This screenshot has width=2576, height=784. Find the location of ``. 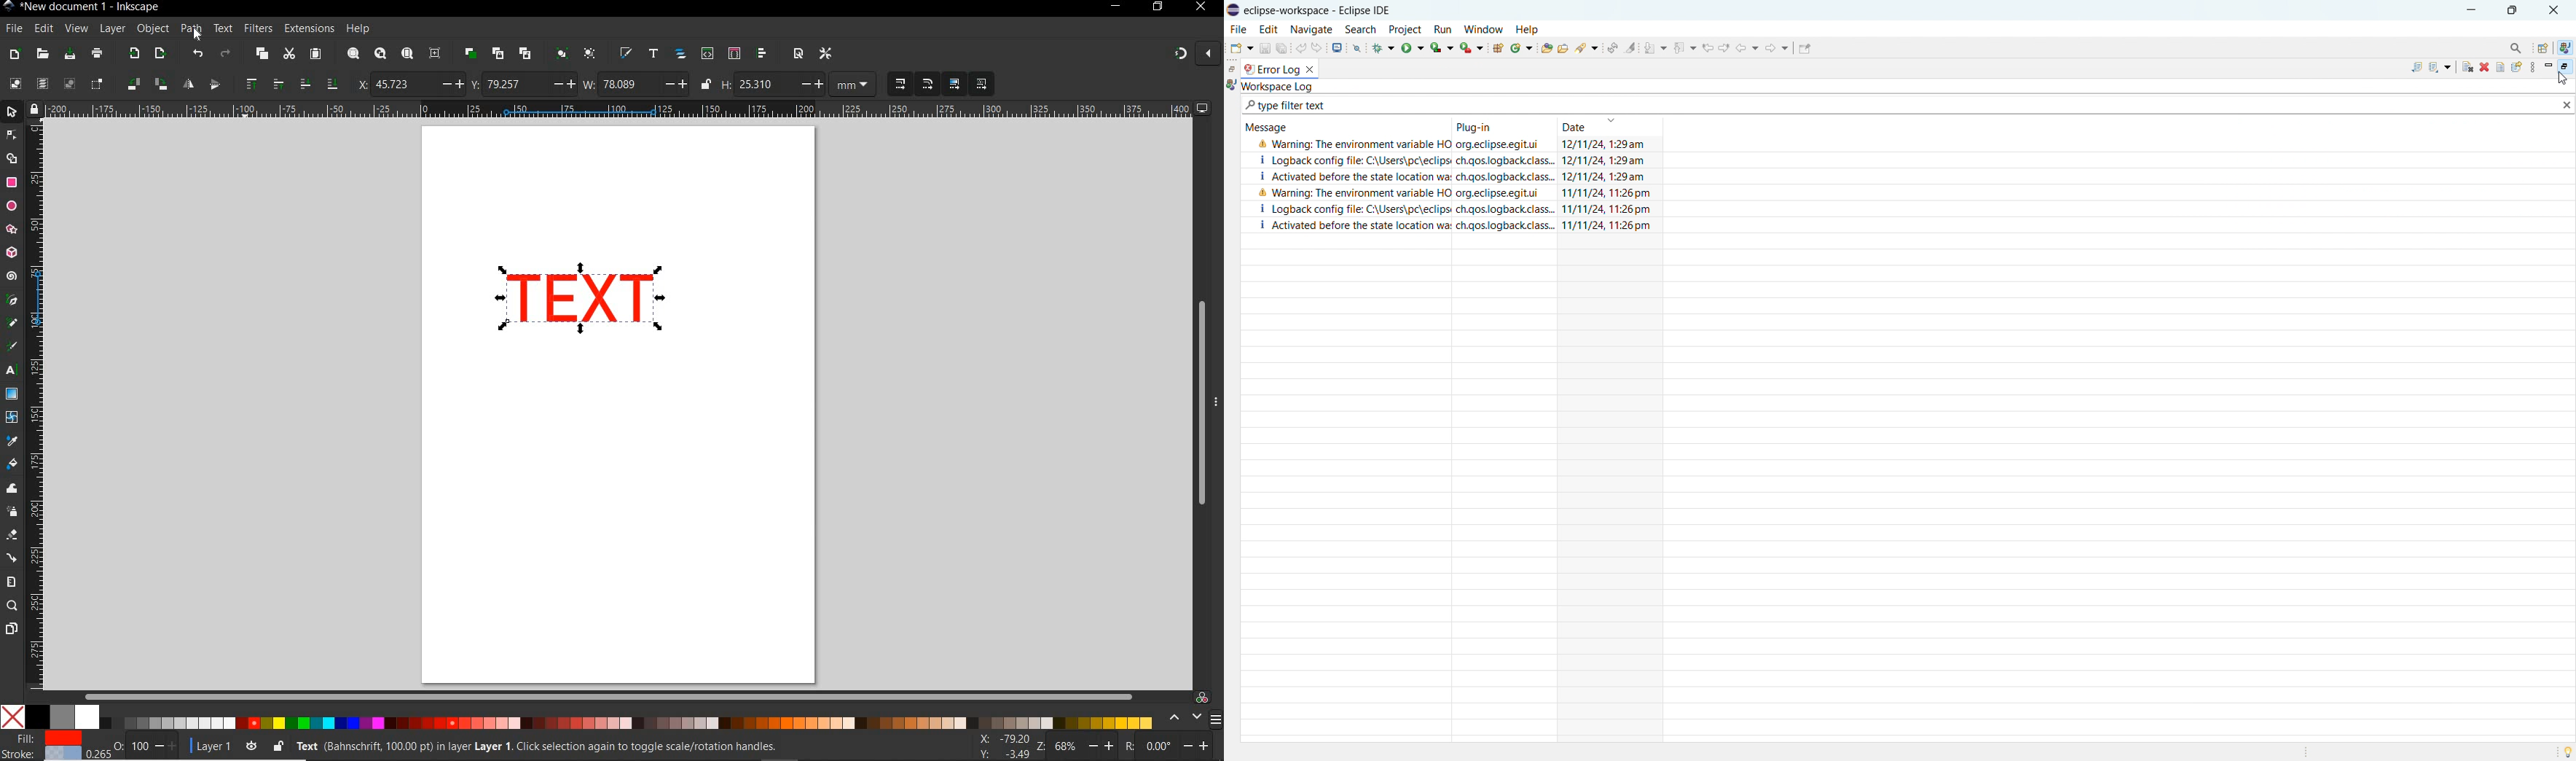

 is located at coordinates (1175, 746).